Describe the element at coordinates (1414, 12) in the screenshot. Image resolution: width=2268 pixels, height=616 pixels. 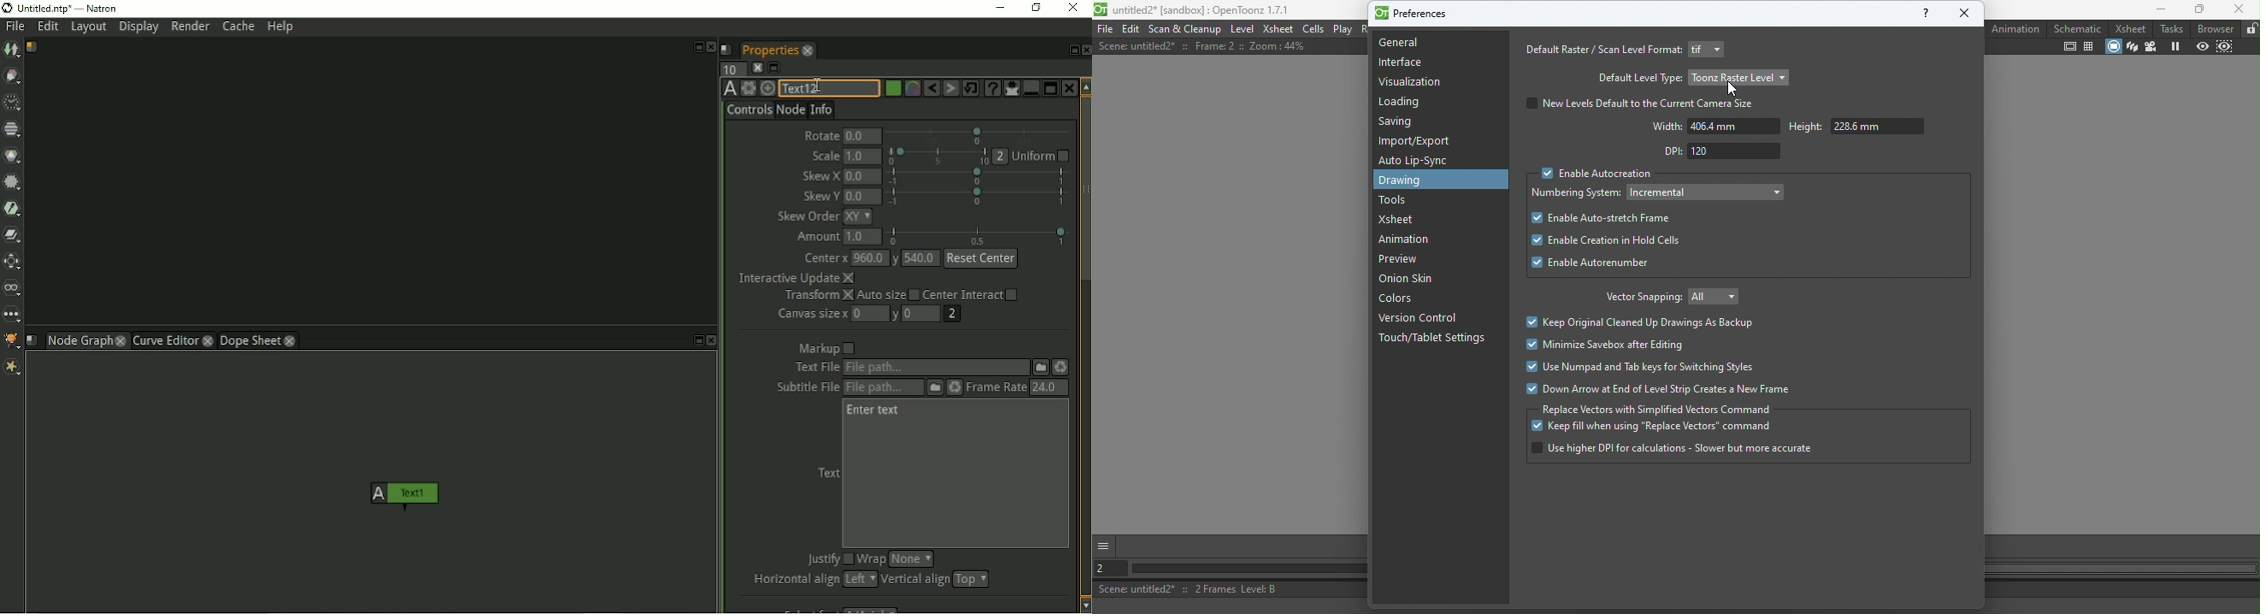
I see `Preferences` at that location.